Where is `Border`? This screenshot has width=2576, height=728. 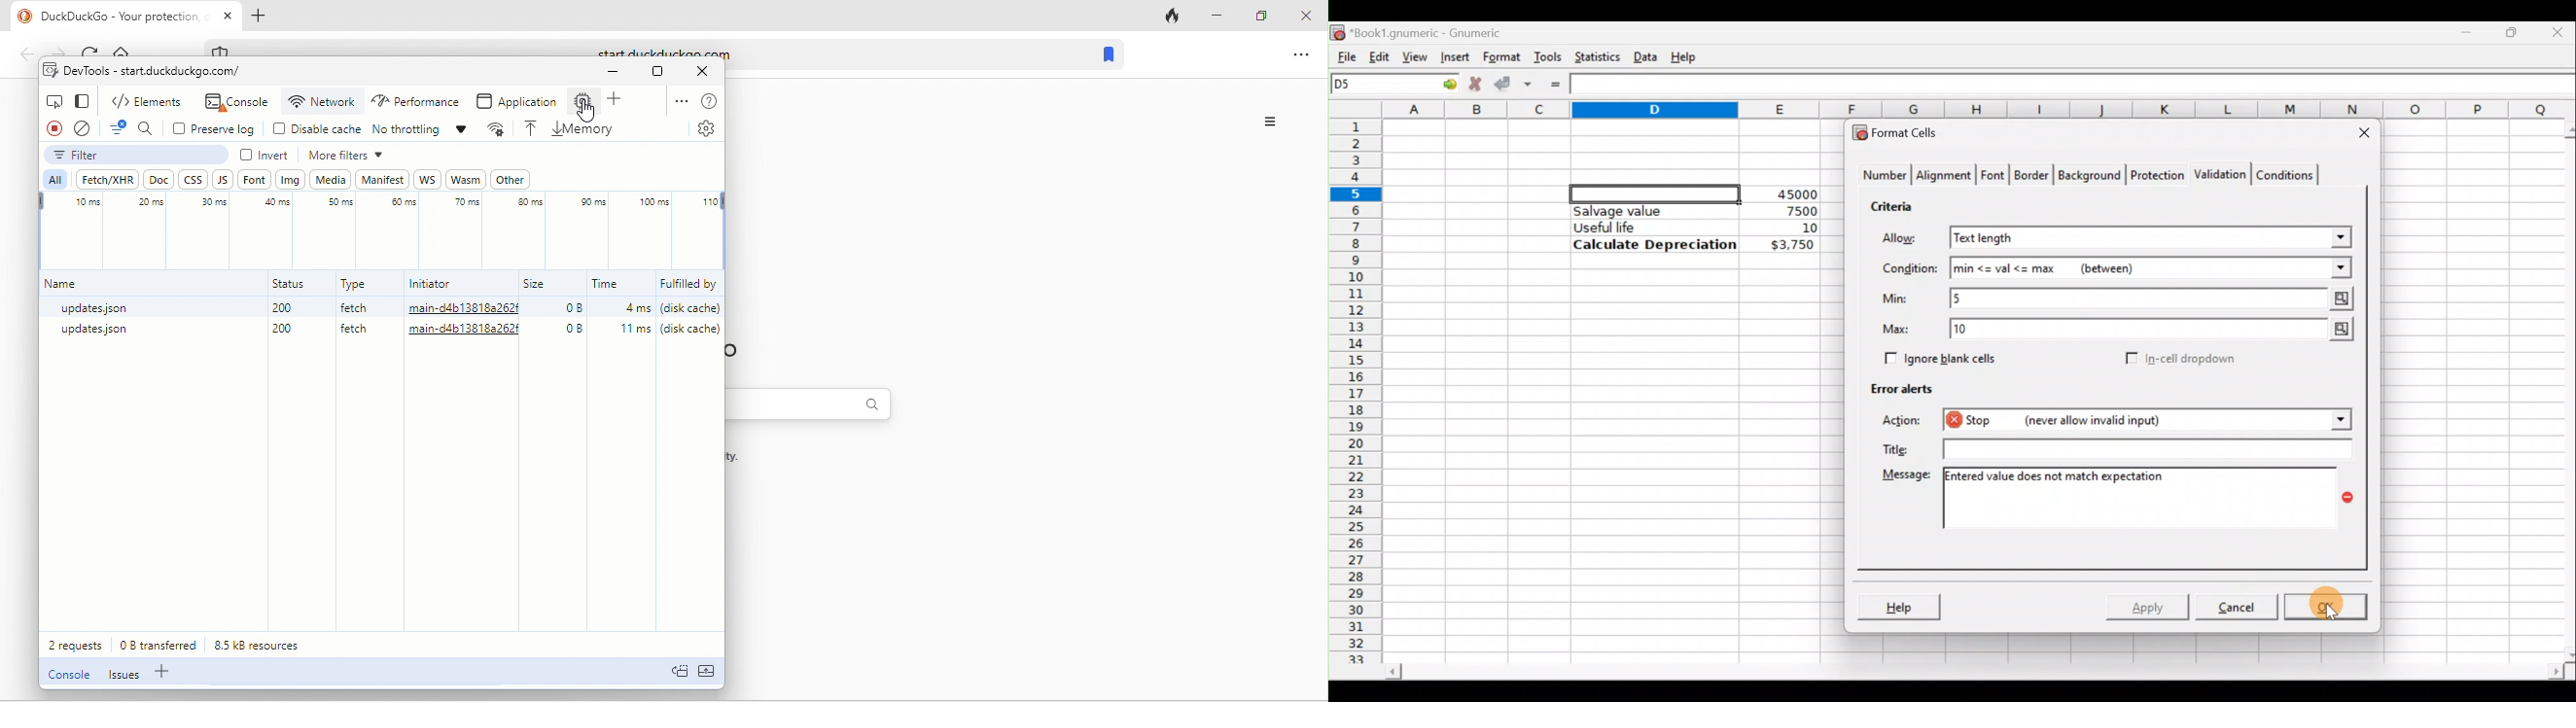 Border is located at coordinates (2033, 178).